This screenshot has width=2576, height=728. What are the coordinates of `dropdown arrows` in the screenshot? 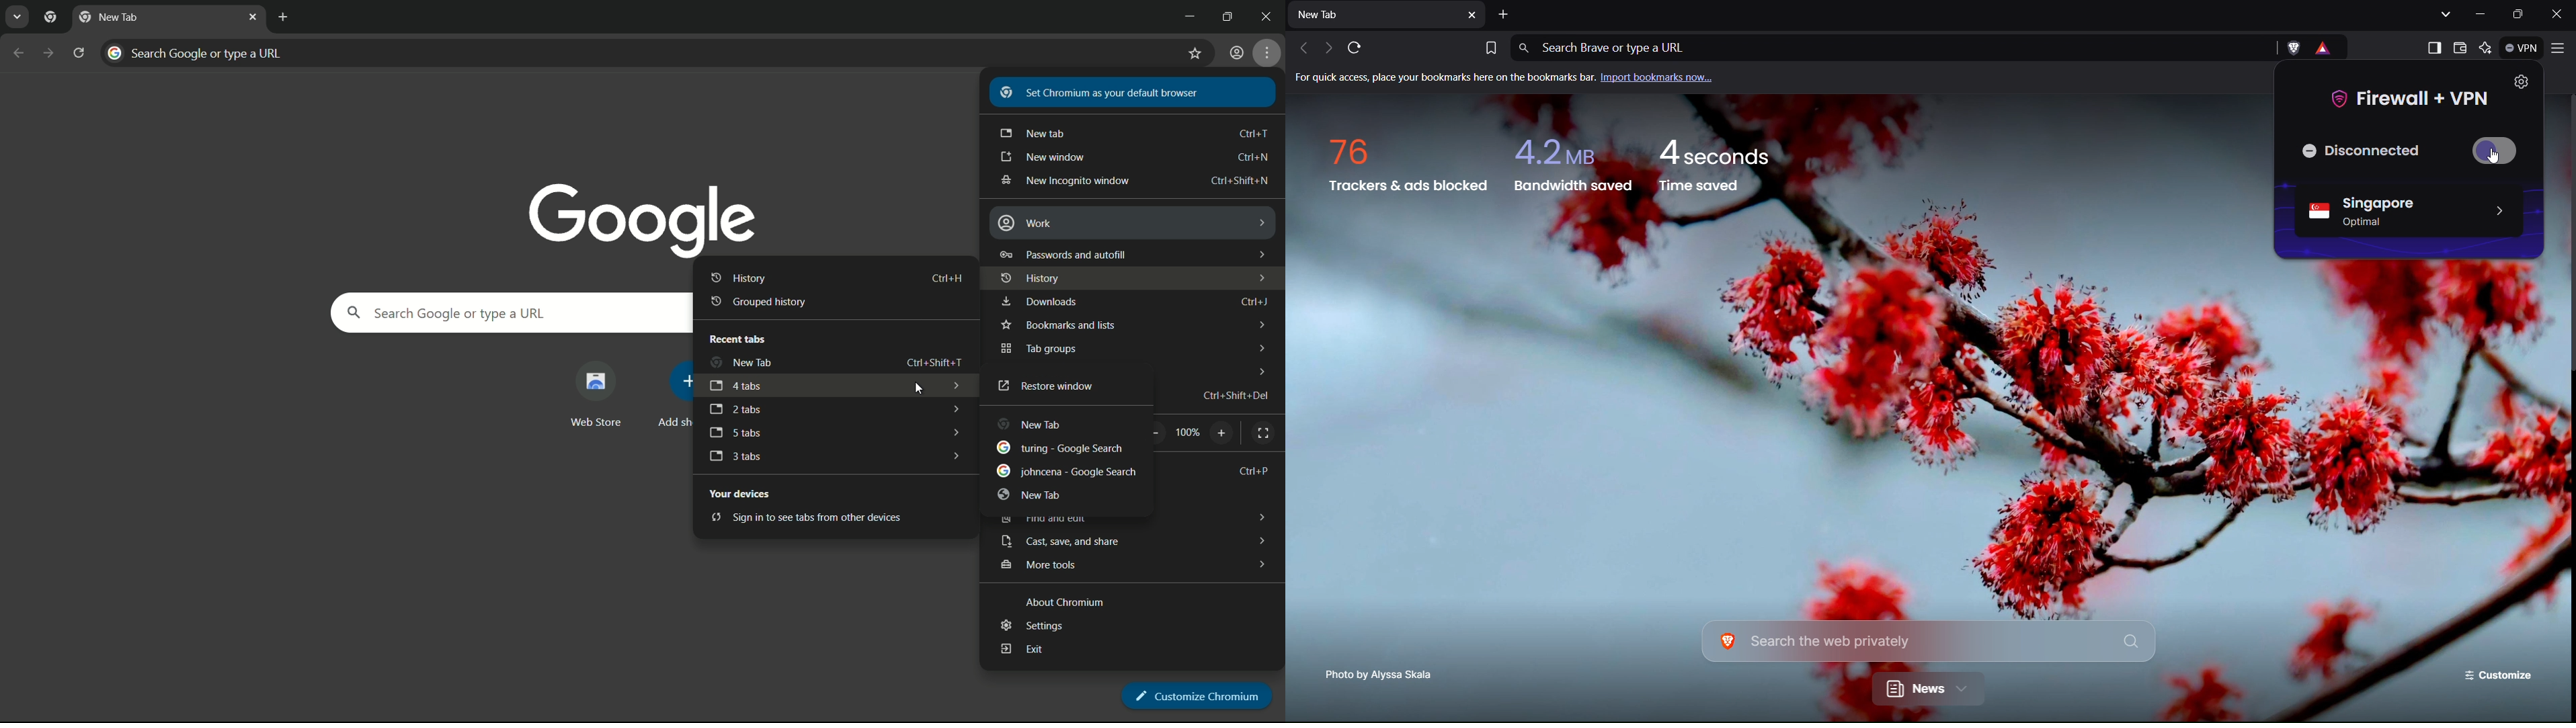 It's located at (1258, 278).